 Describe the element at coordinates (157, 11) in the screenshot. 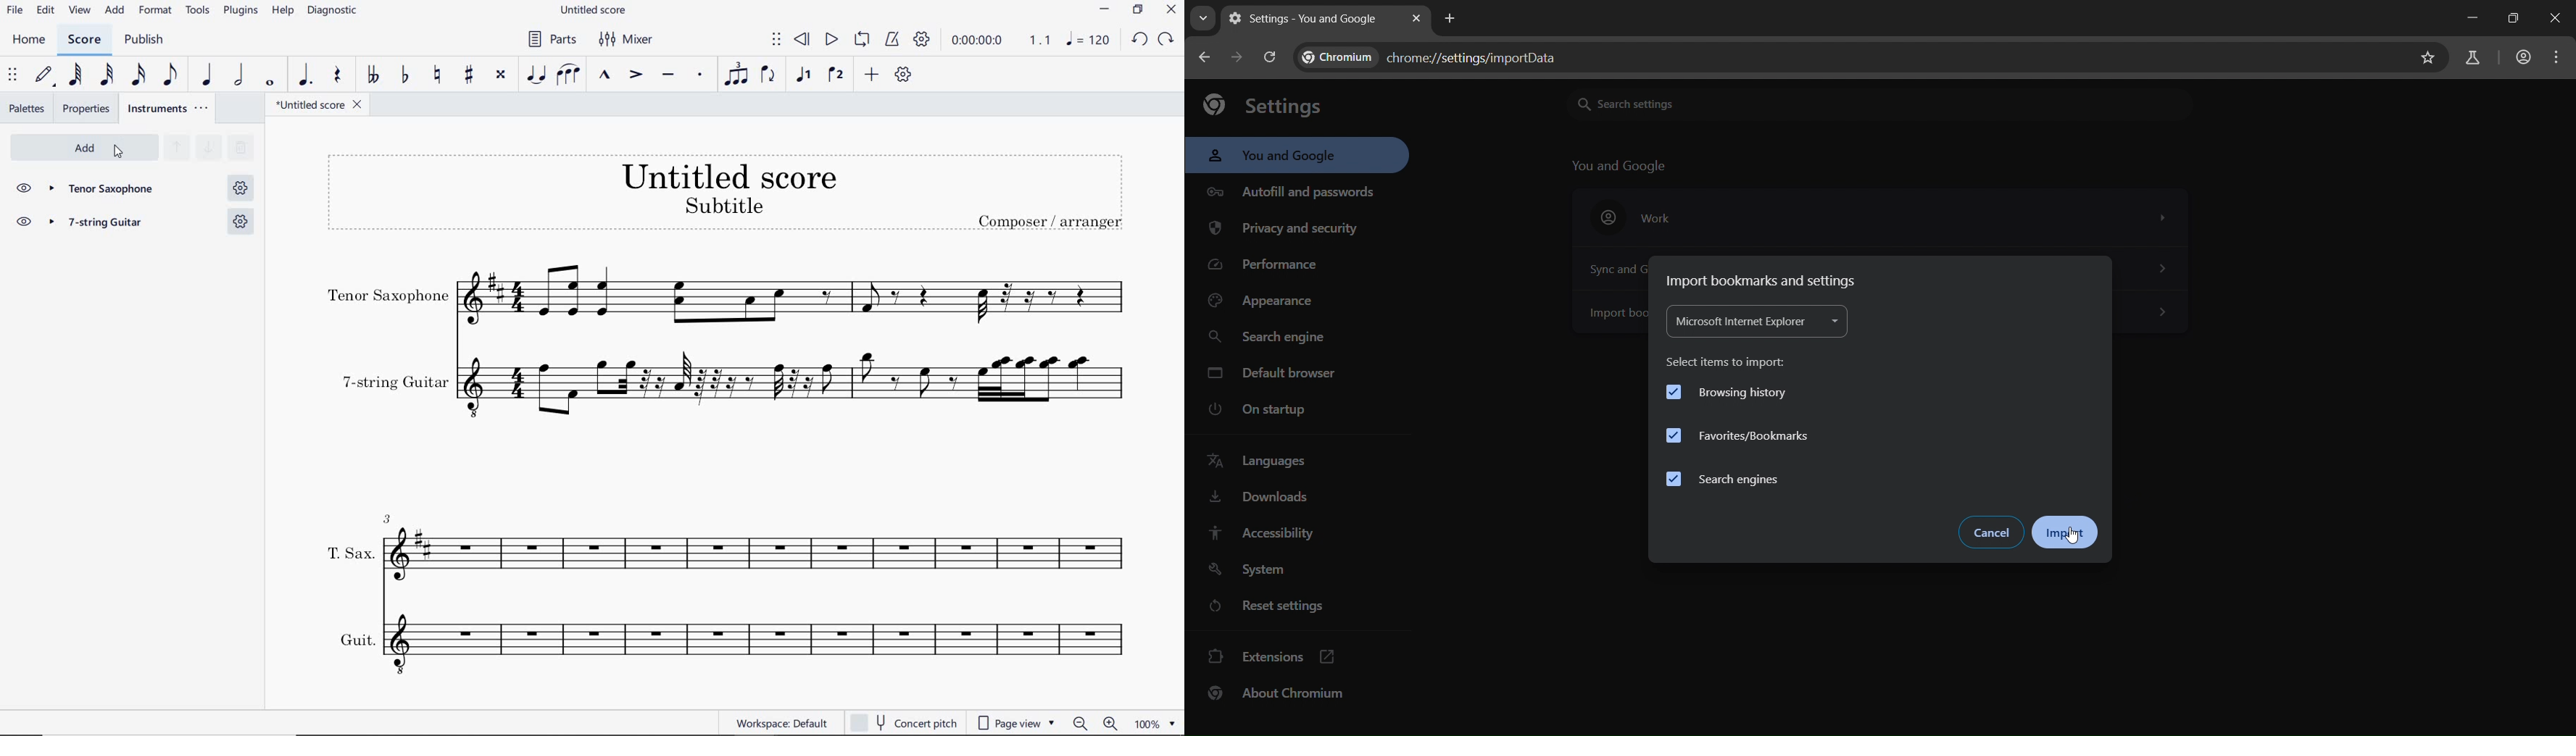

I see `FORMAT` at that location.